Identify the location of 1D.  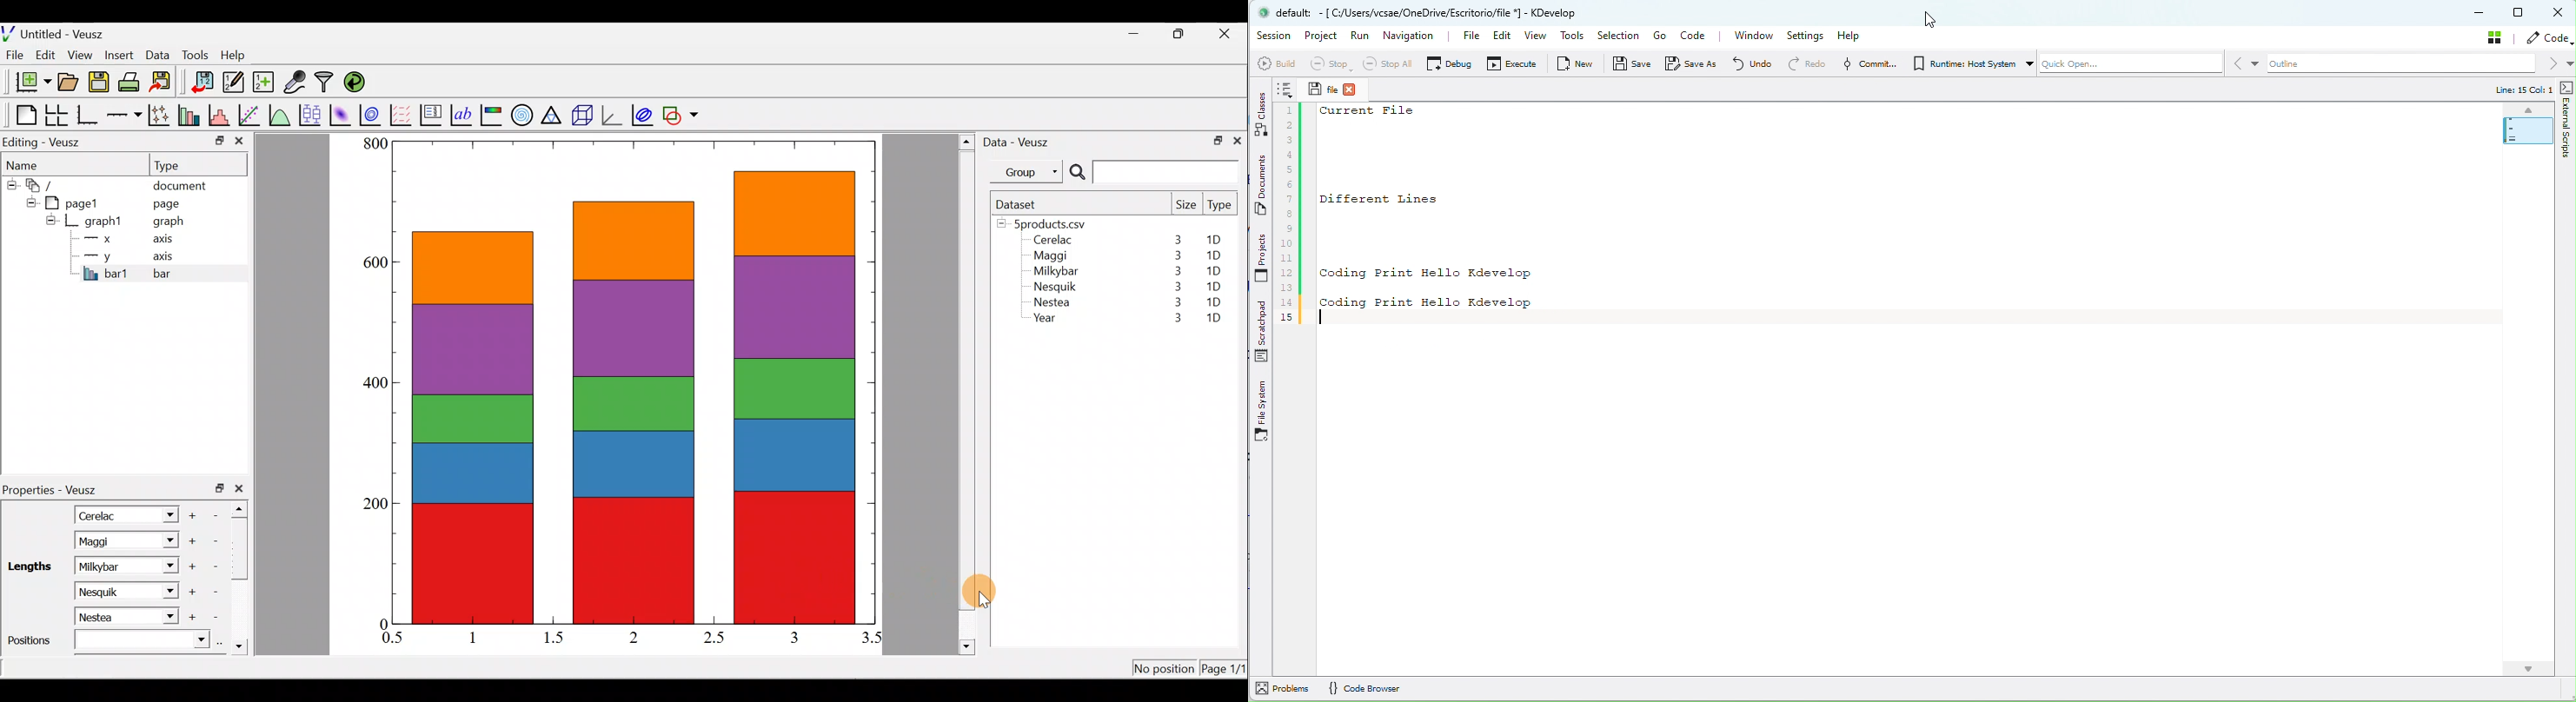
(1213, 255).